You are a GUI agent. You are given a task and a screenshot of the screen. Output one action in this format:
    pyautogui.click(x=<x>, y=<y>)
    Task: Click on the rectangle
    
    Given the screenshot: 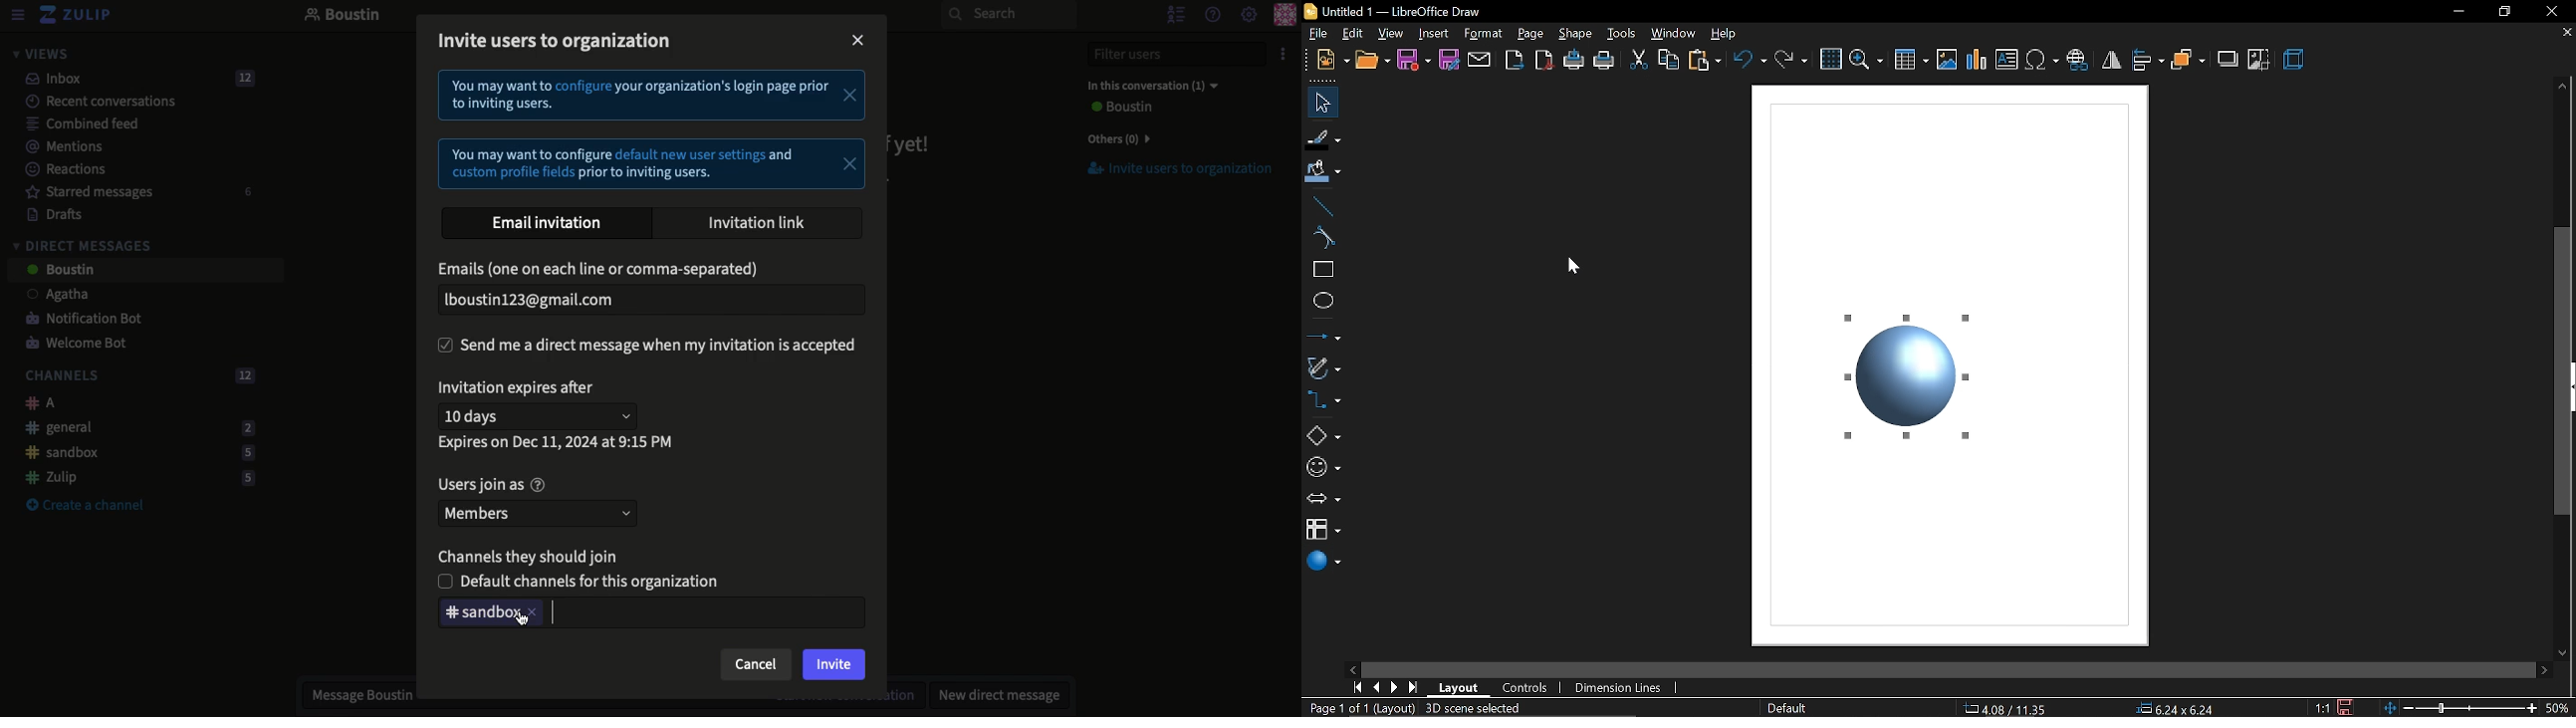 What is the action you would take?
    pyautogui.click(x=1320, y=269)
    